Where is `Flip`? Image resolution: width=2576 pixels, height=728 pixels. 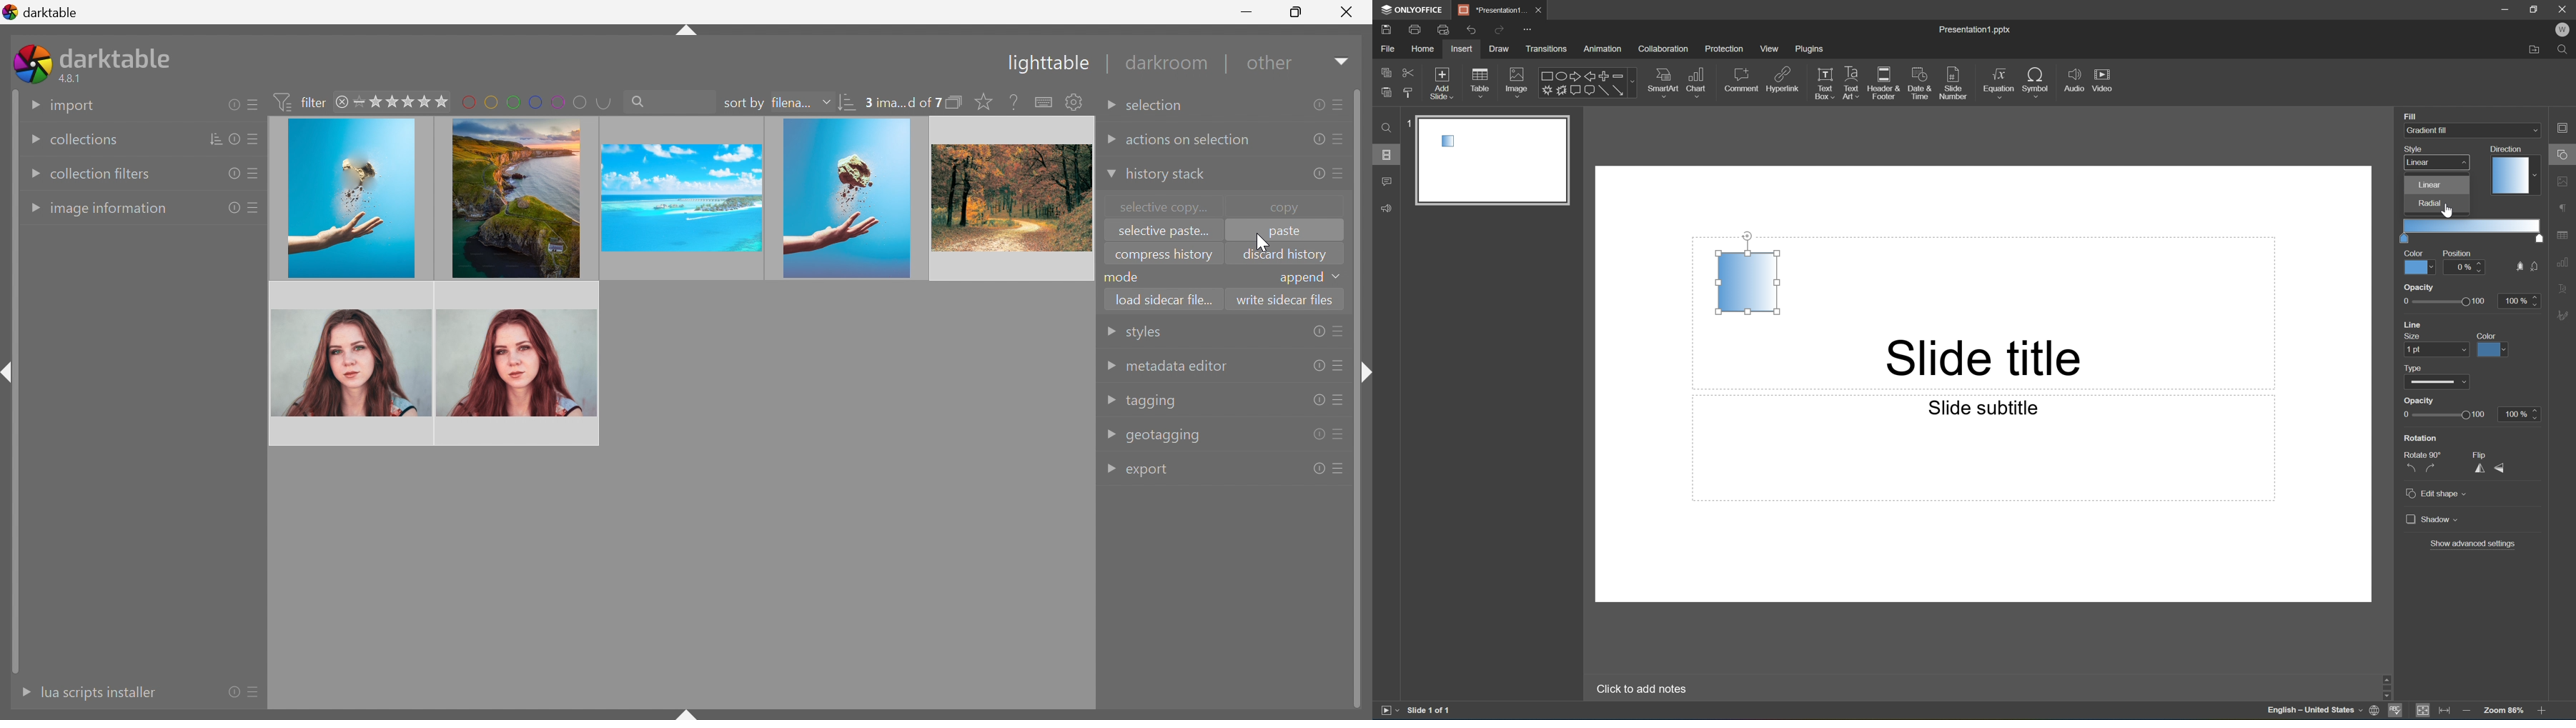 Flip is located at coordinates (2478, 453).